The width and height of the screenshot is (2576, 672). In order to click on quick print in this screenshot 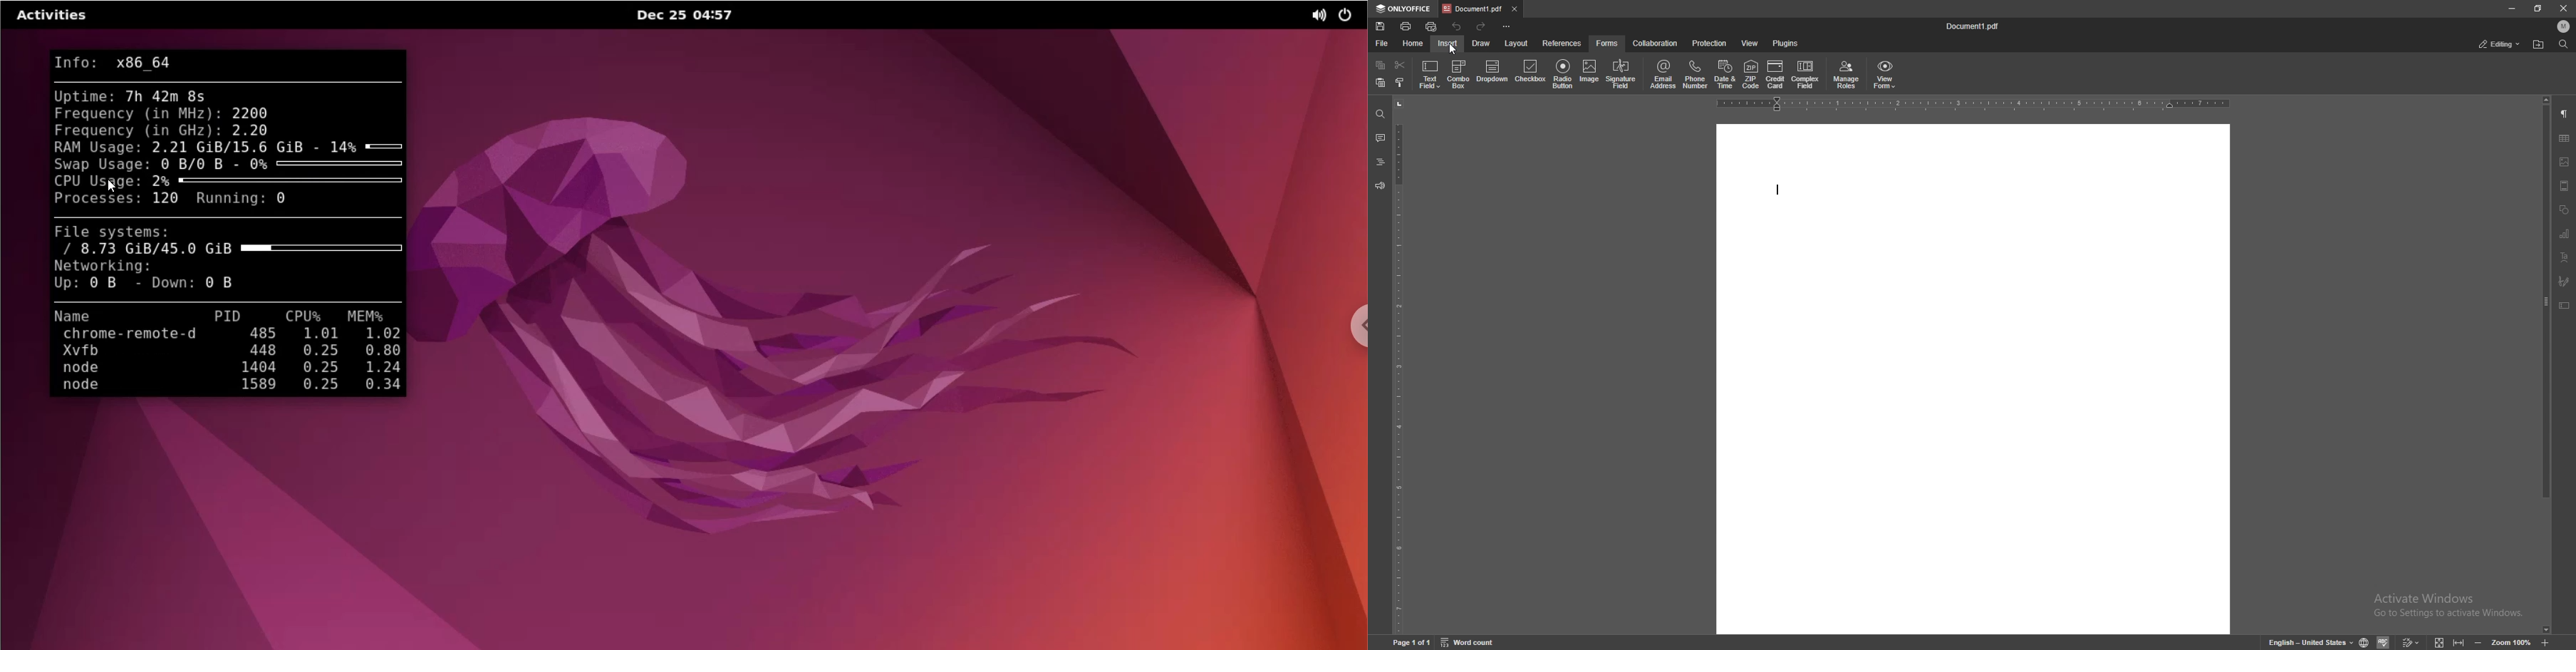, I will do `click(1431, 27)`.